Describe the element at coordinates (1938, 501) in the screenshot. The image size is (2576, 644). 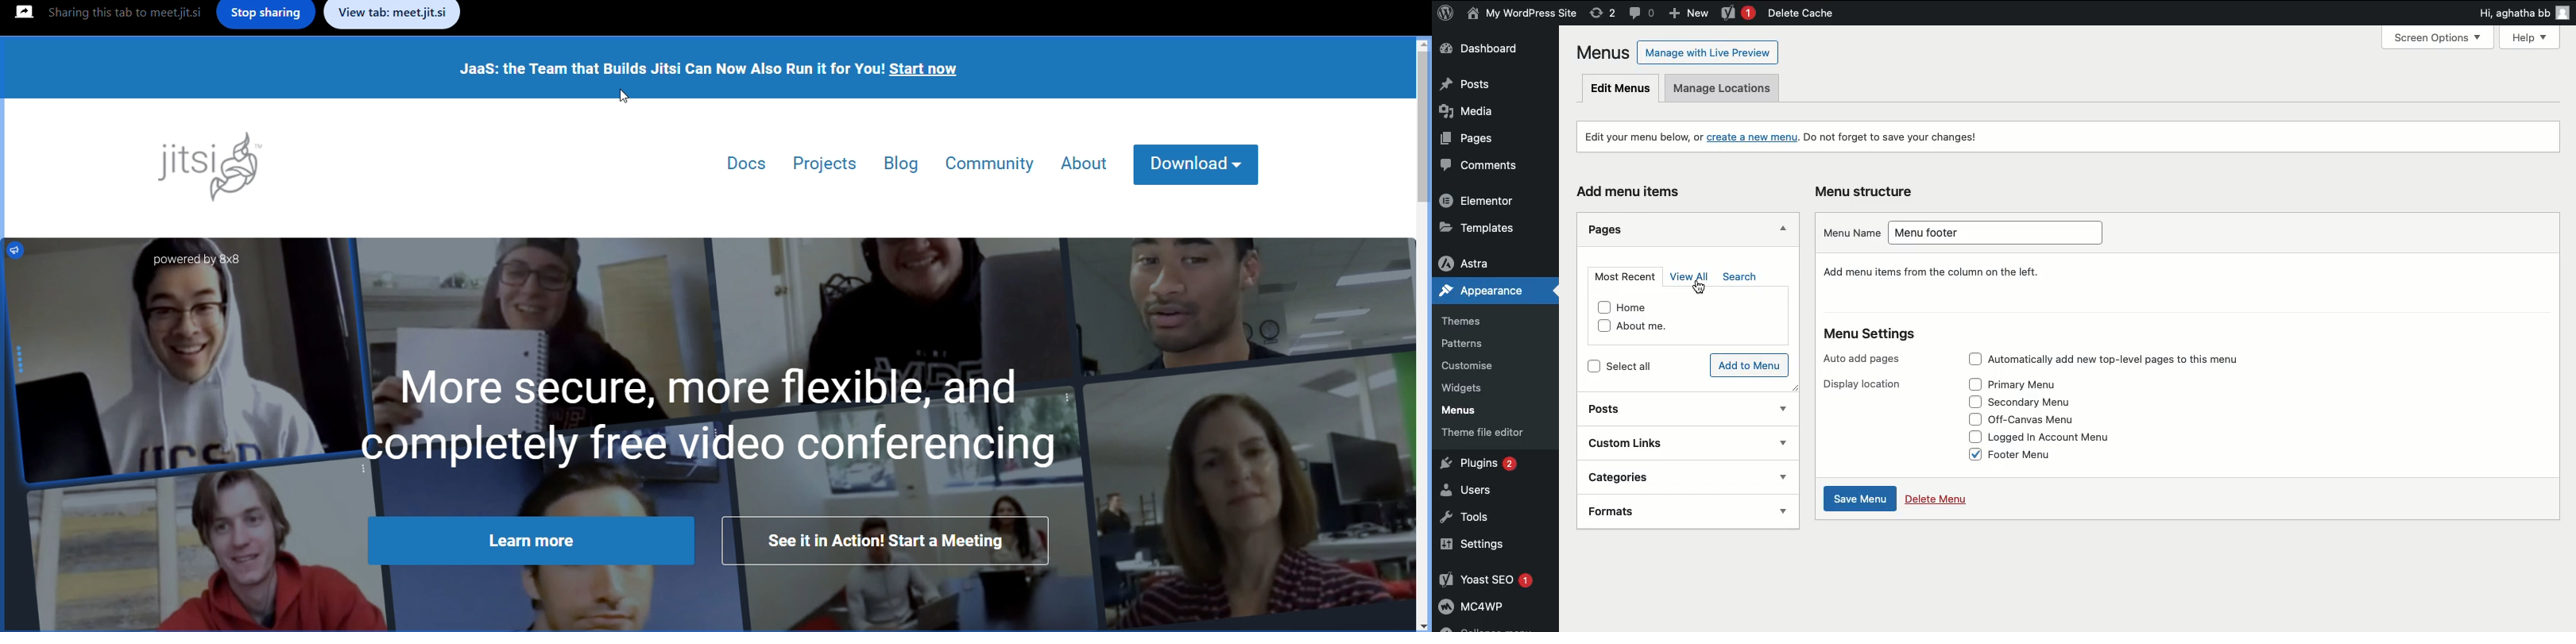
I see `Delete menu` at that location.